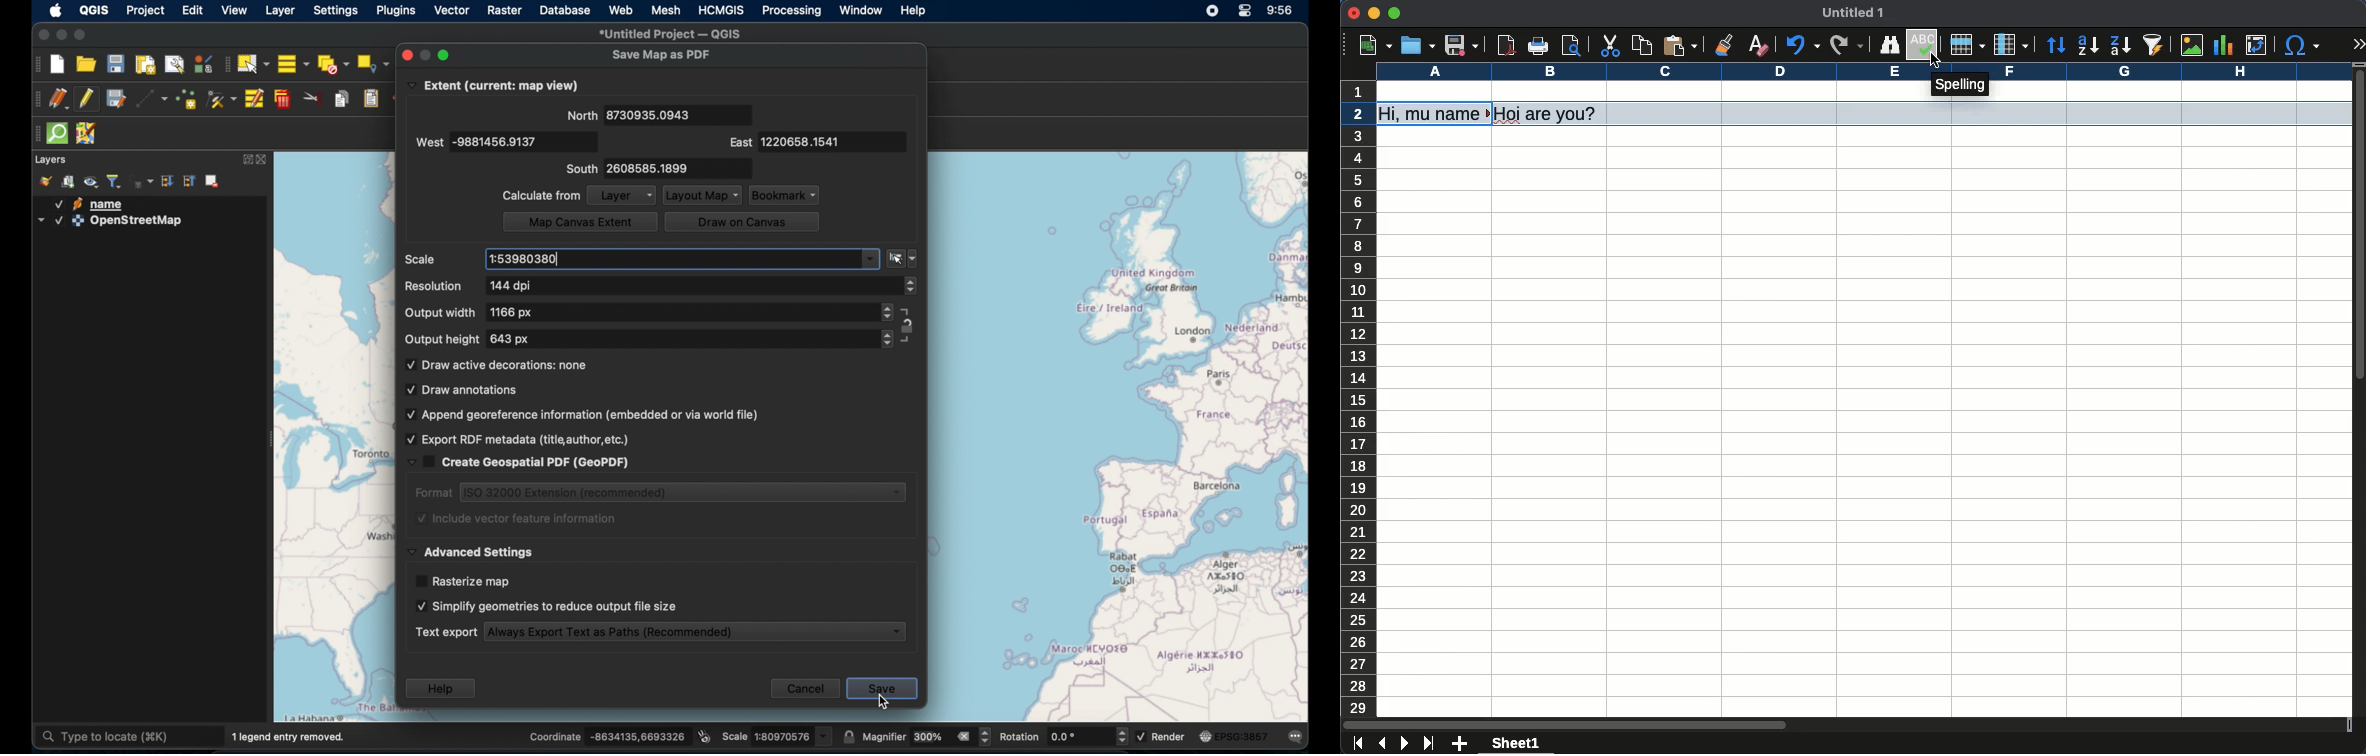 The height and width of the screenshot is (756, 2380). I want to click on clear formatting, so click(1761, 43).